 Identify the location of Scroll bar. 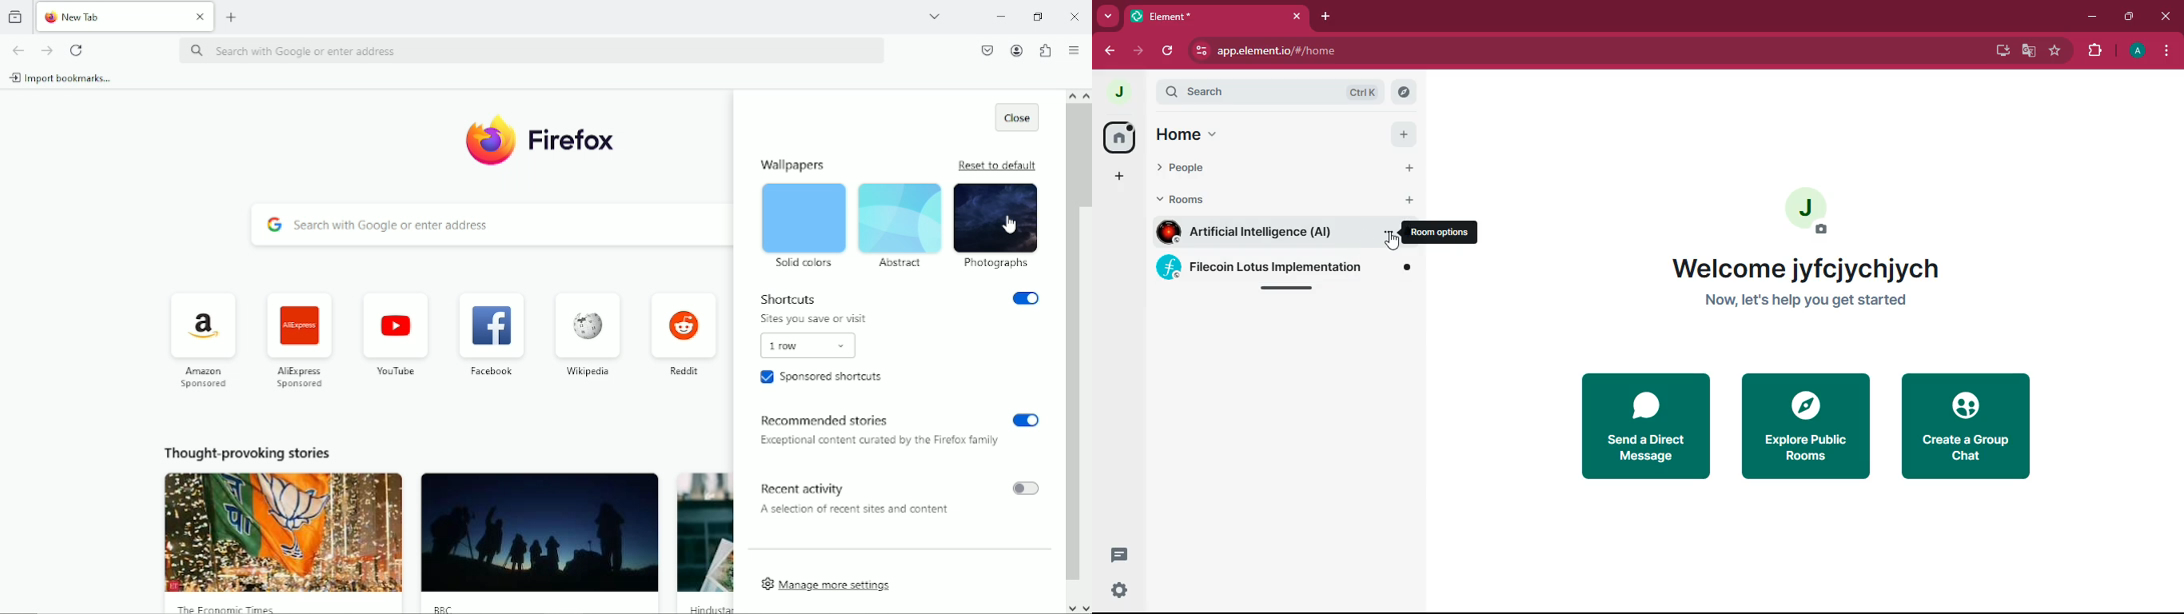
(1085, 175).